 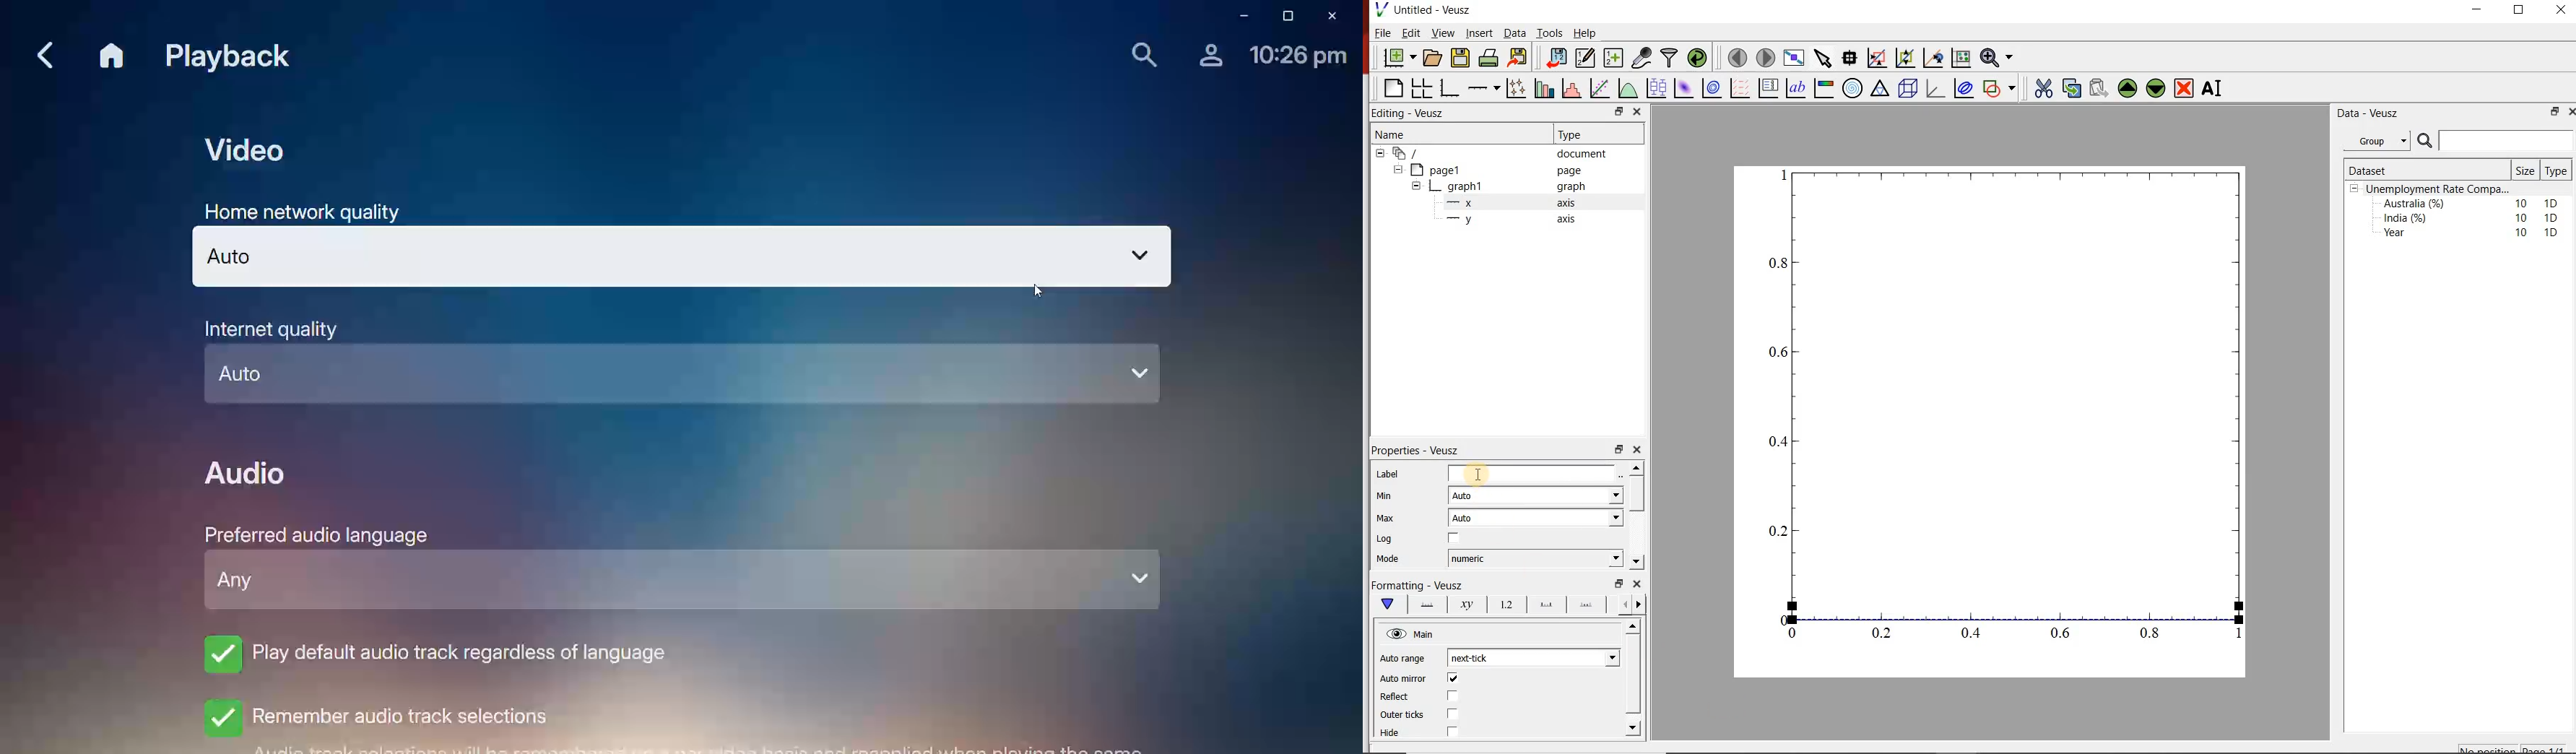 I want to click on plot key, so click(x=1767, y=89).